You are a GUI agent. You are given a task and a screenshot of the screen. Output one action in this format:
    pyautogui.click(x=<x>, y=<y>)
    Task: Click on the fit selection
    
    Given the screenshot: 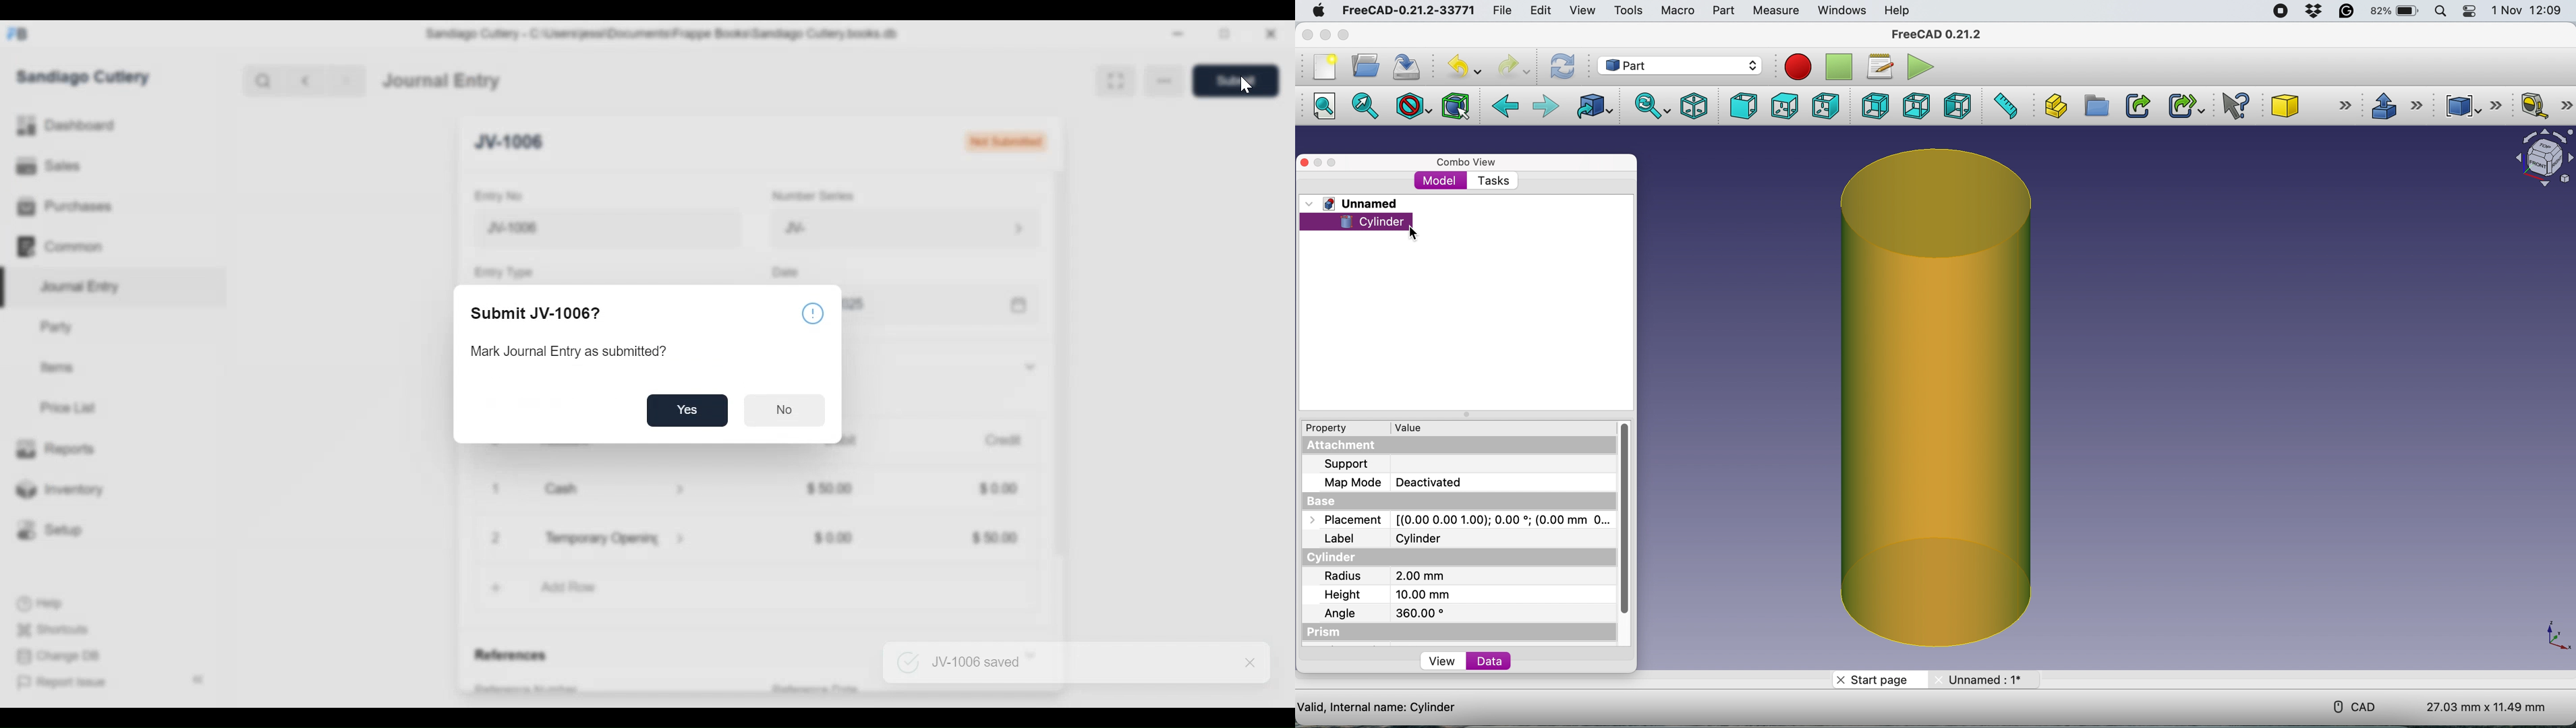 What is the action you would take?
    pyautogui.click(x=1366, y=107)
    